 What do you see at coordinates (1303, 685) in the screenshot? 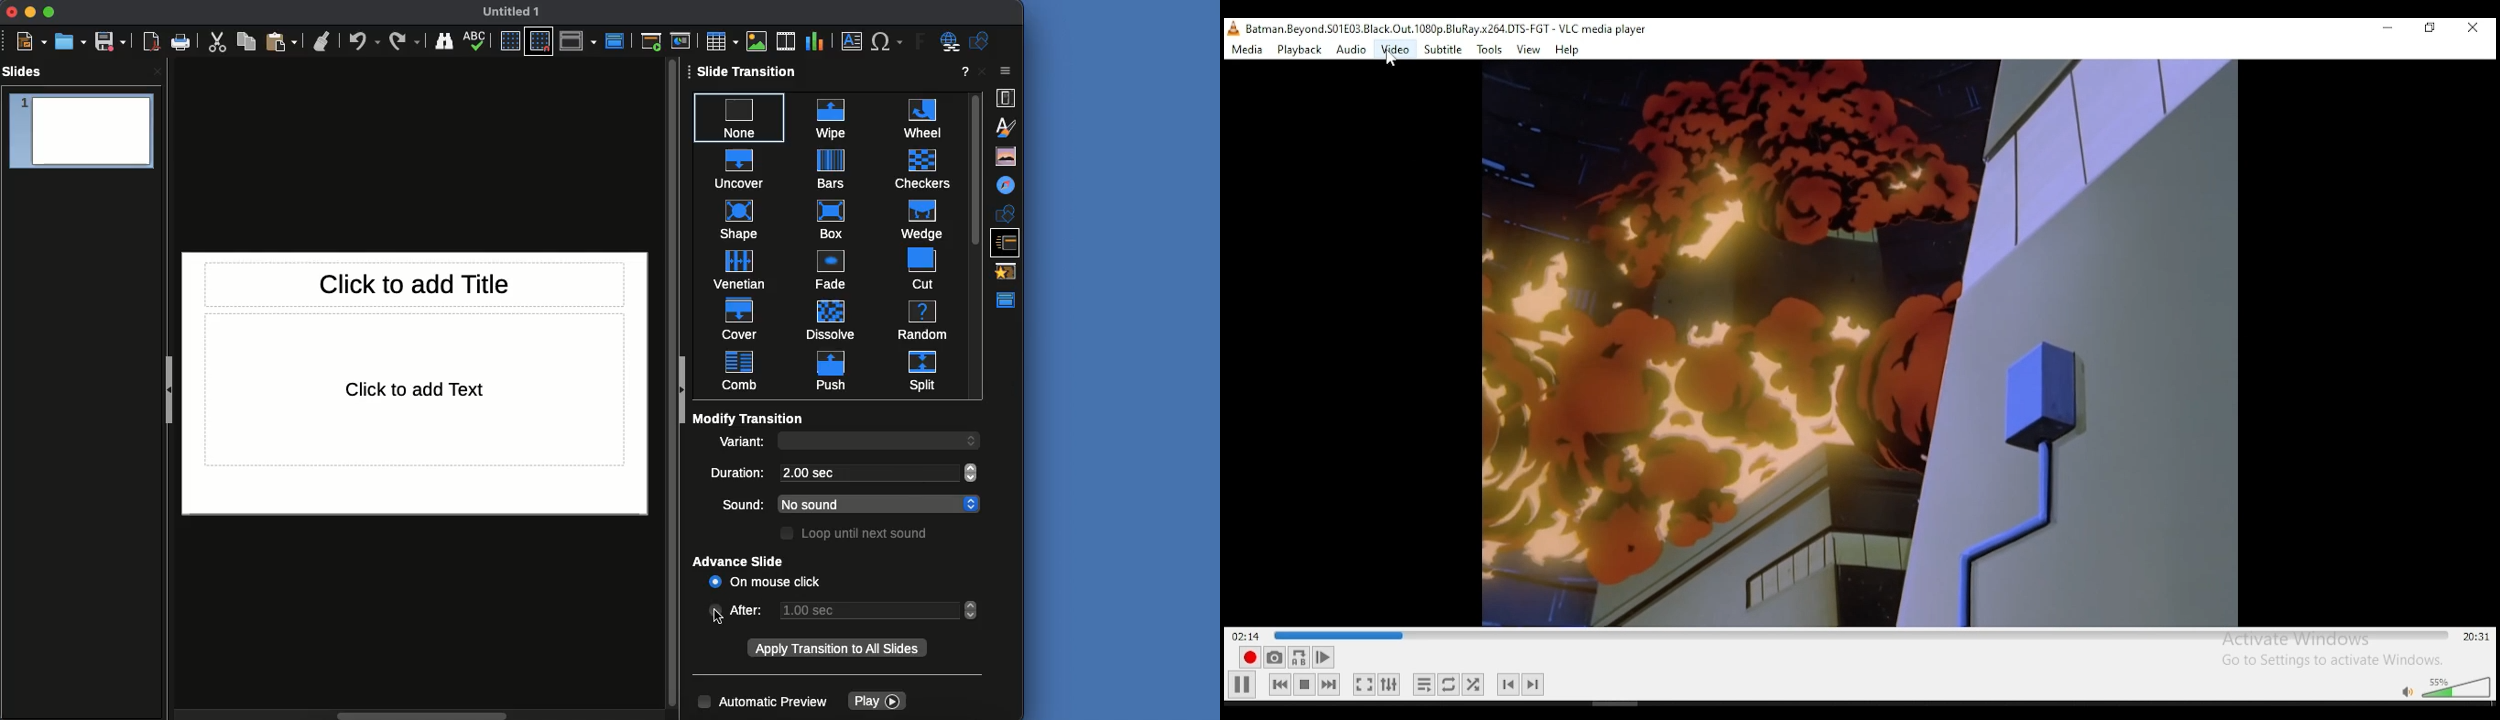
I see `stop` at bounding box center [1303, 685].